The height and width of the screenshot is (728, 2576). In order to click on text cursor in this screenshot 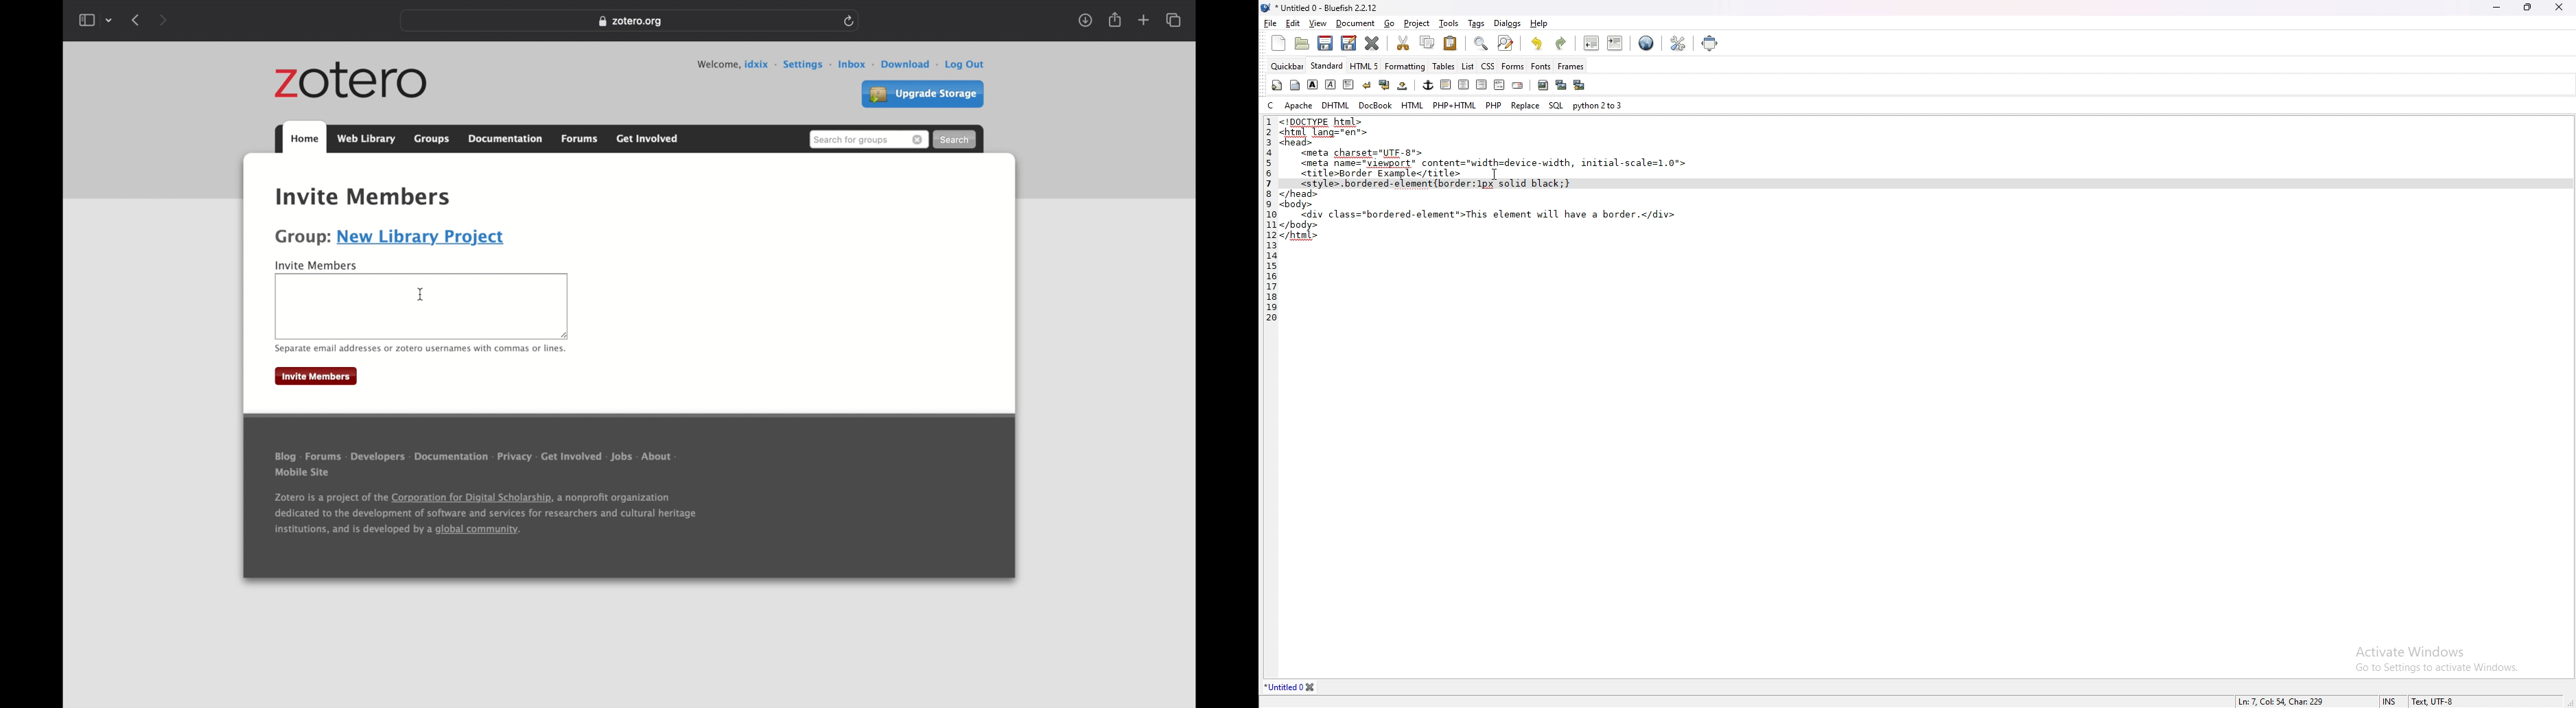, I will do `click(422, 296)`.